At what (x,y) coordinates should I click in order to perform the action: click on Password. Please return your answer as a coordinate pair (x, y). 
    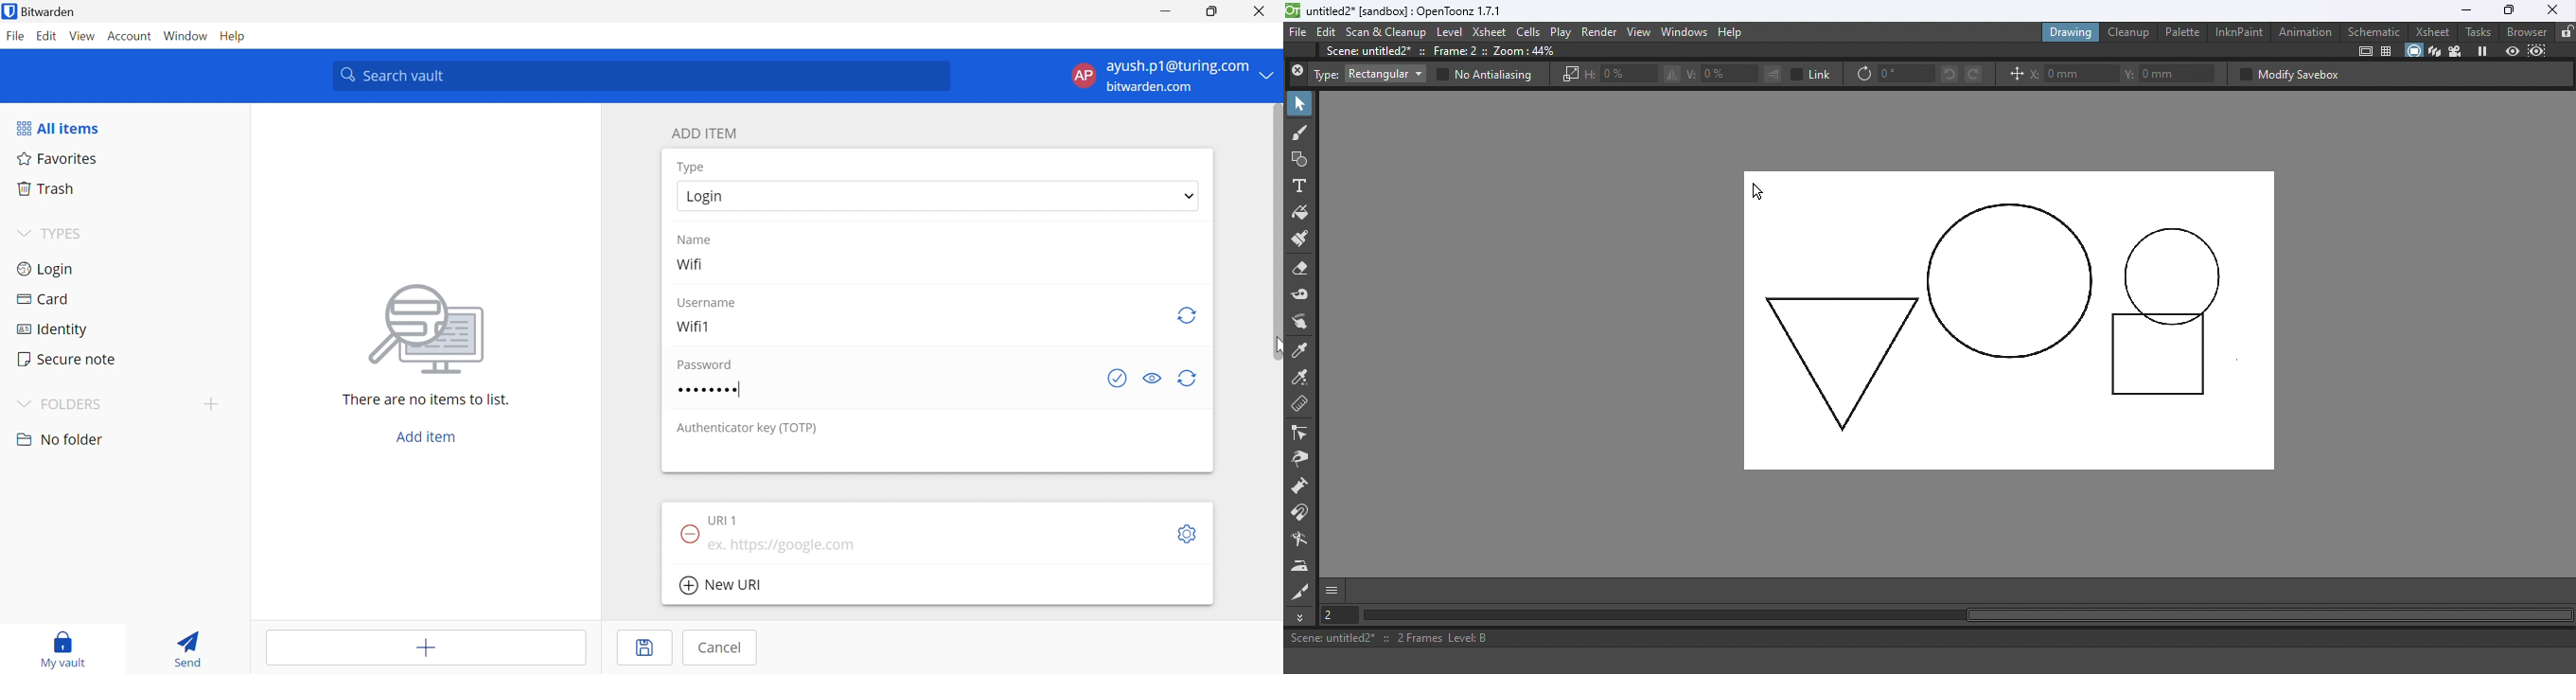
    Looking at the image, I should click on (711, 388).